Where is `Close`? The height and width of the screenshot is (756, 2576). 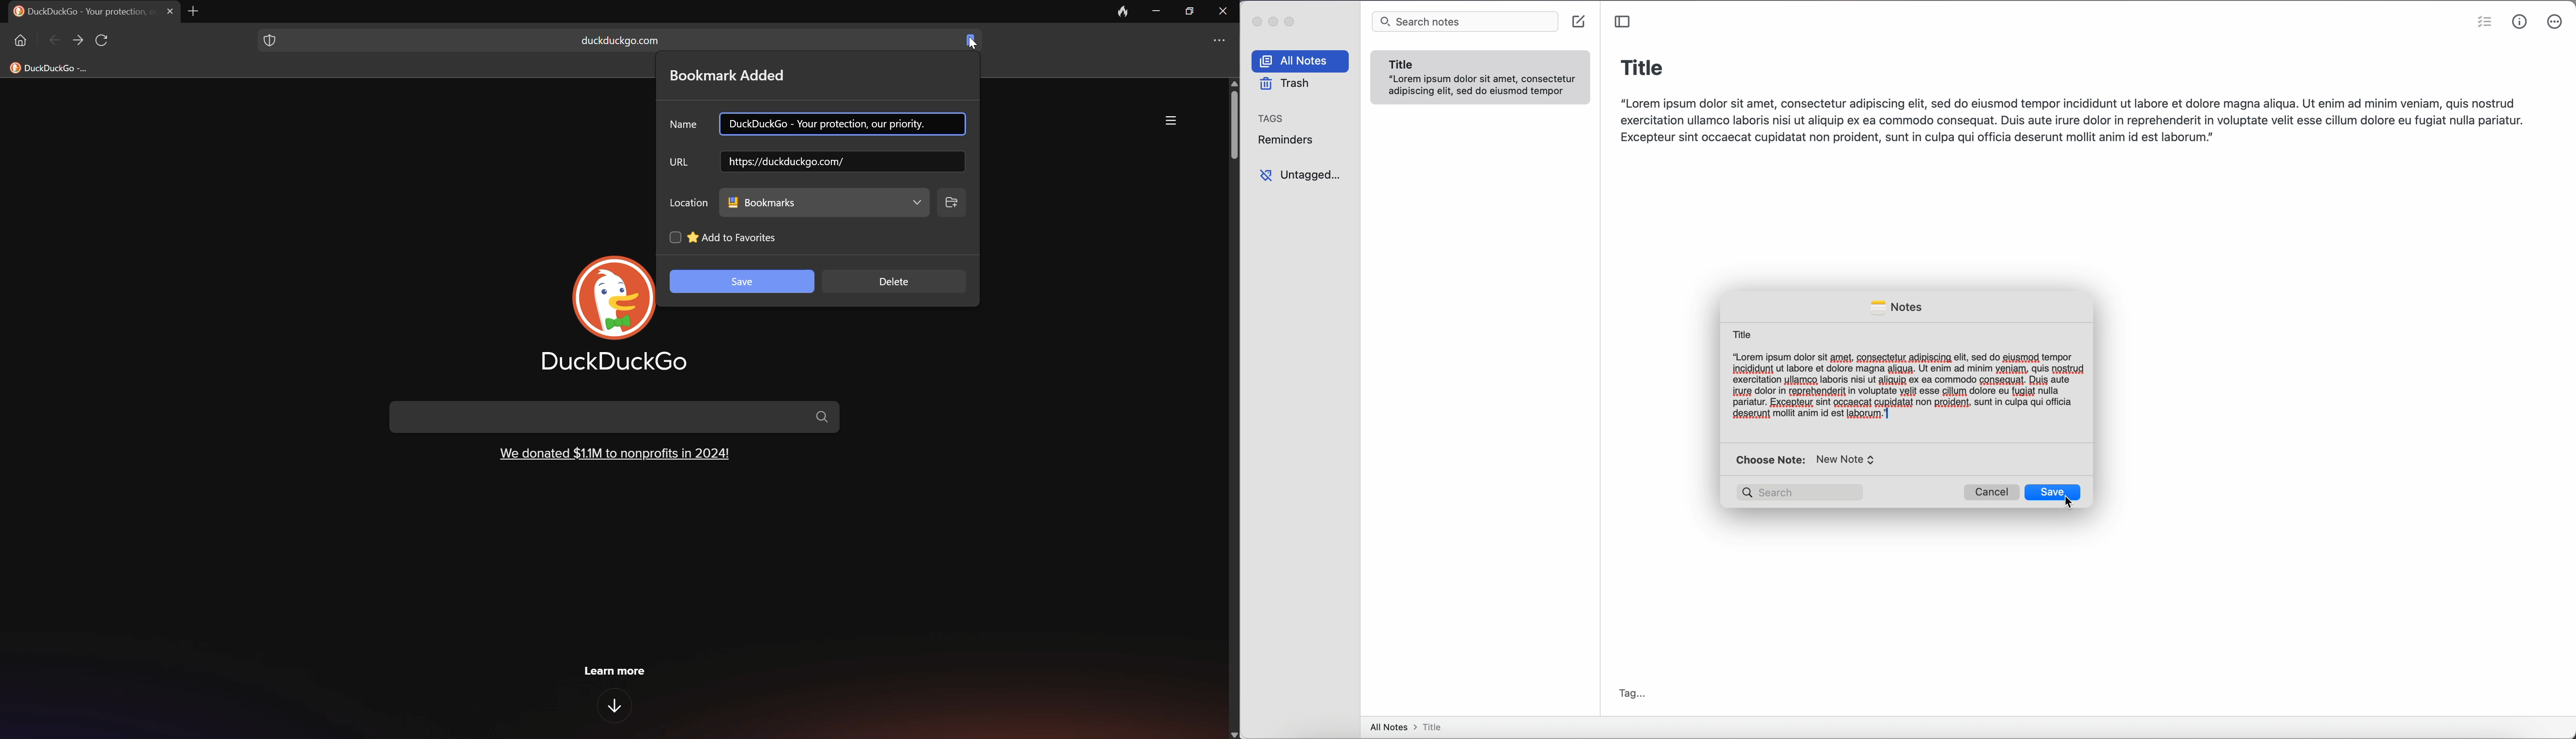 Close is located at coordinates (1224, 10).